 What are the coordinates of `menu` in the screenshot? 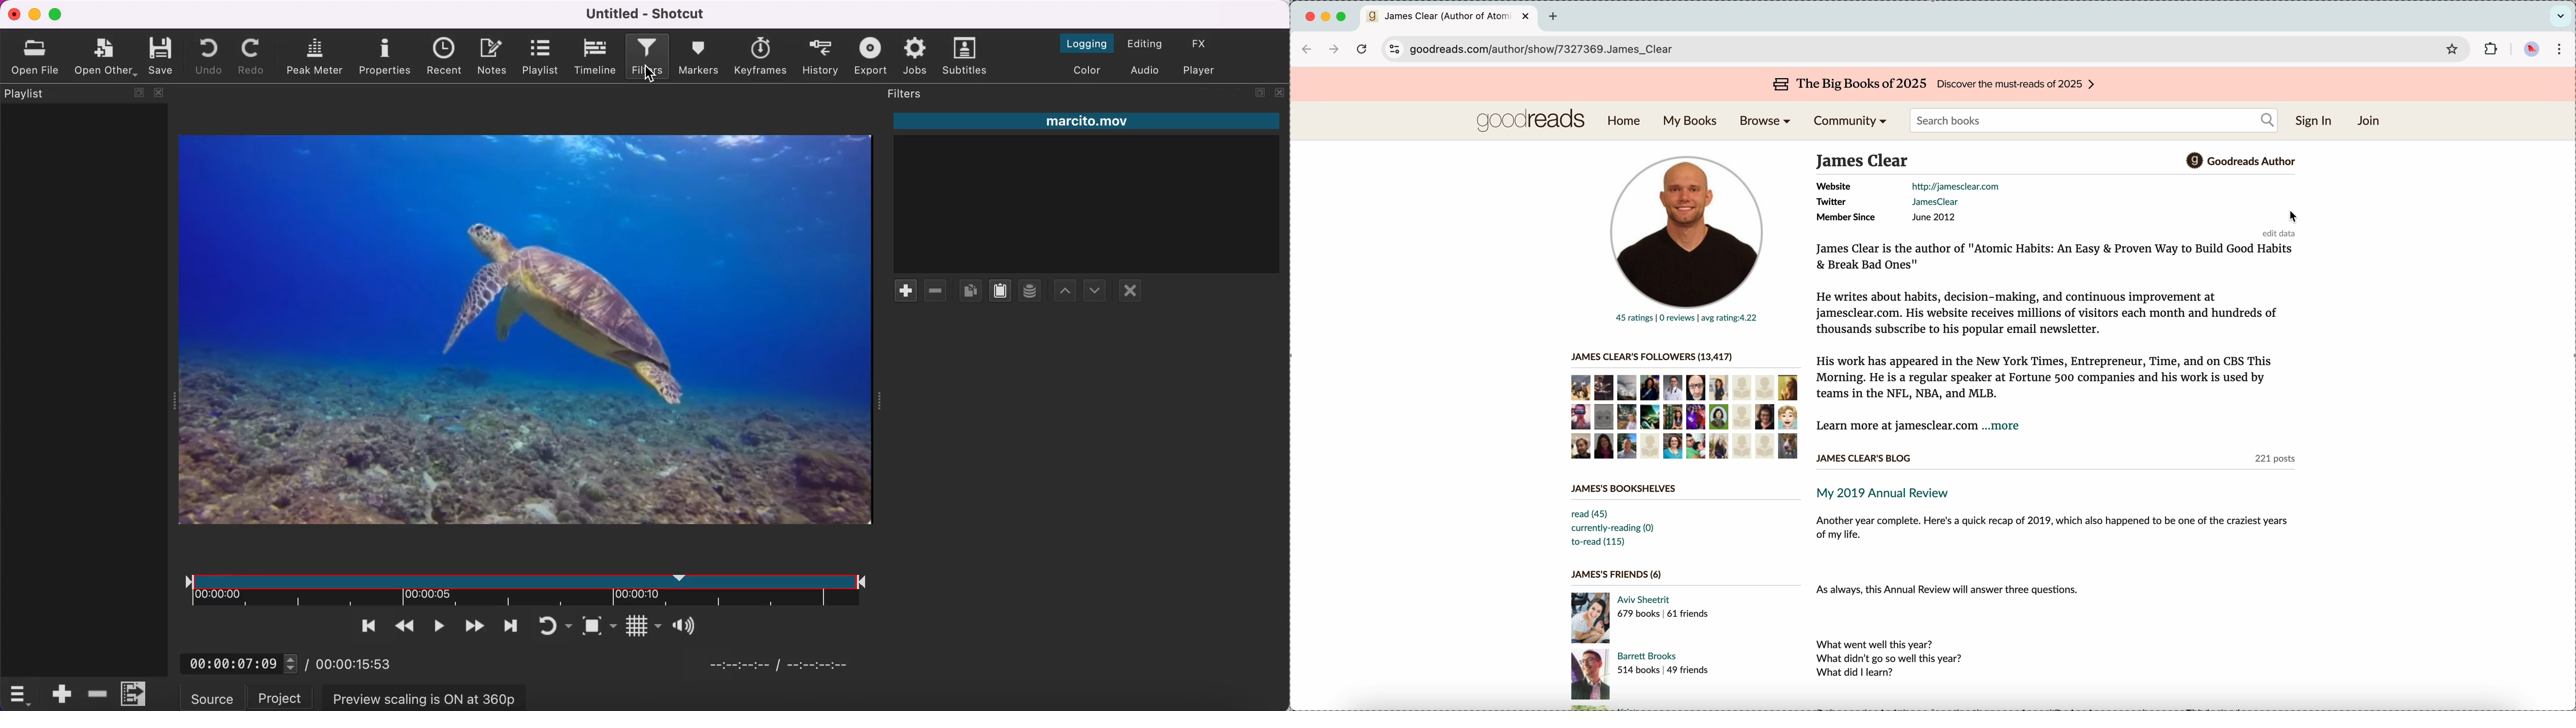 It's located at (136, 693).